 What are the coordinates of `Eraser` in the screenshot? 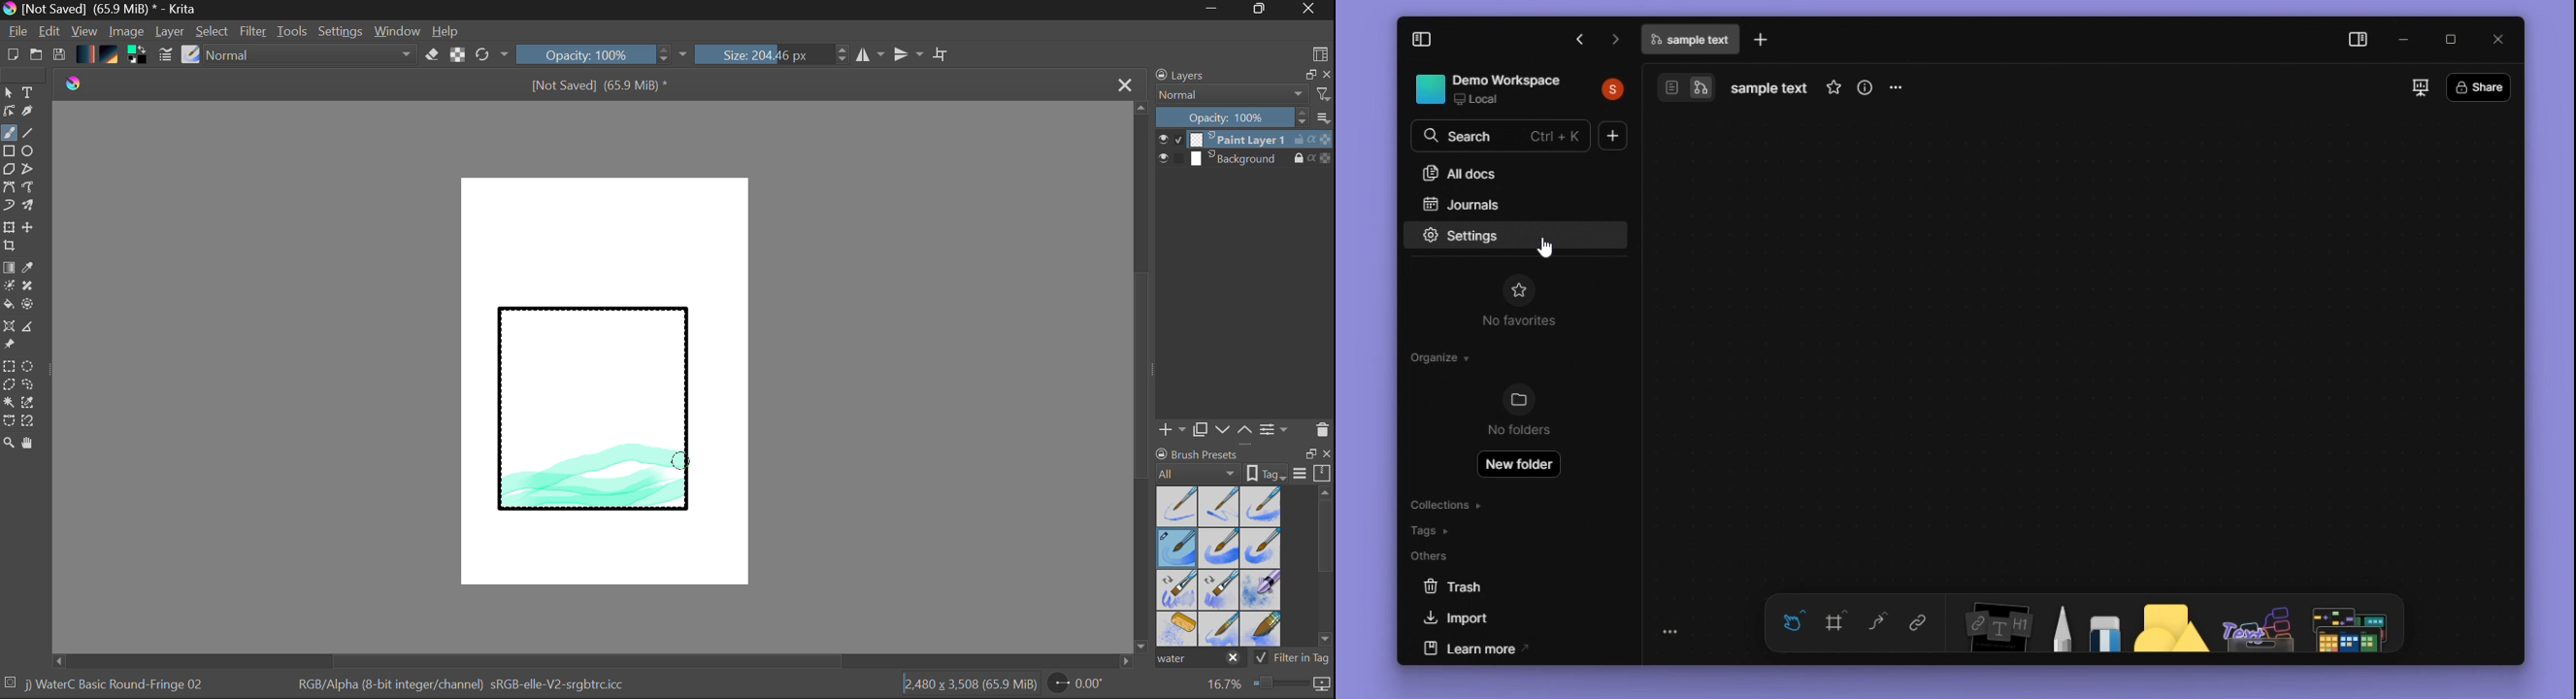 It's located at (433, 55).